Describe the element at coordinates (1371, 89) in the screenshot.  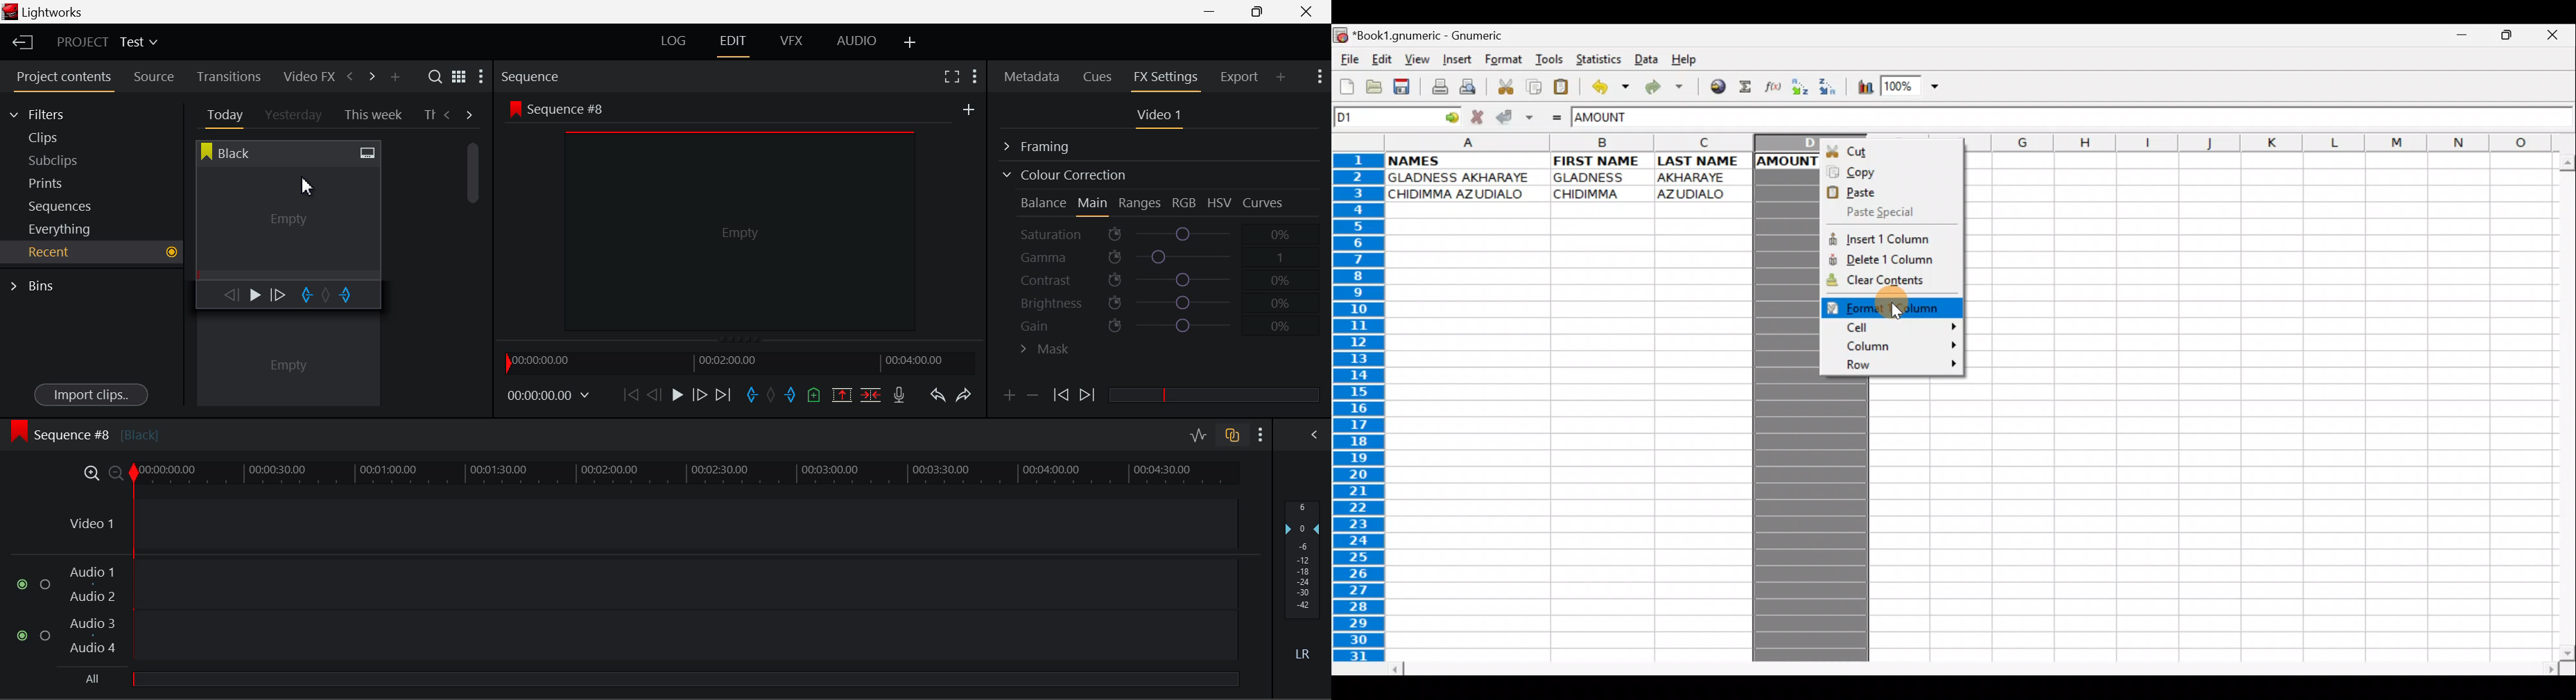
I see `Open a file` at that location.